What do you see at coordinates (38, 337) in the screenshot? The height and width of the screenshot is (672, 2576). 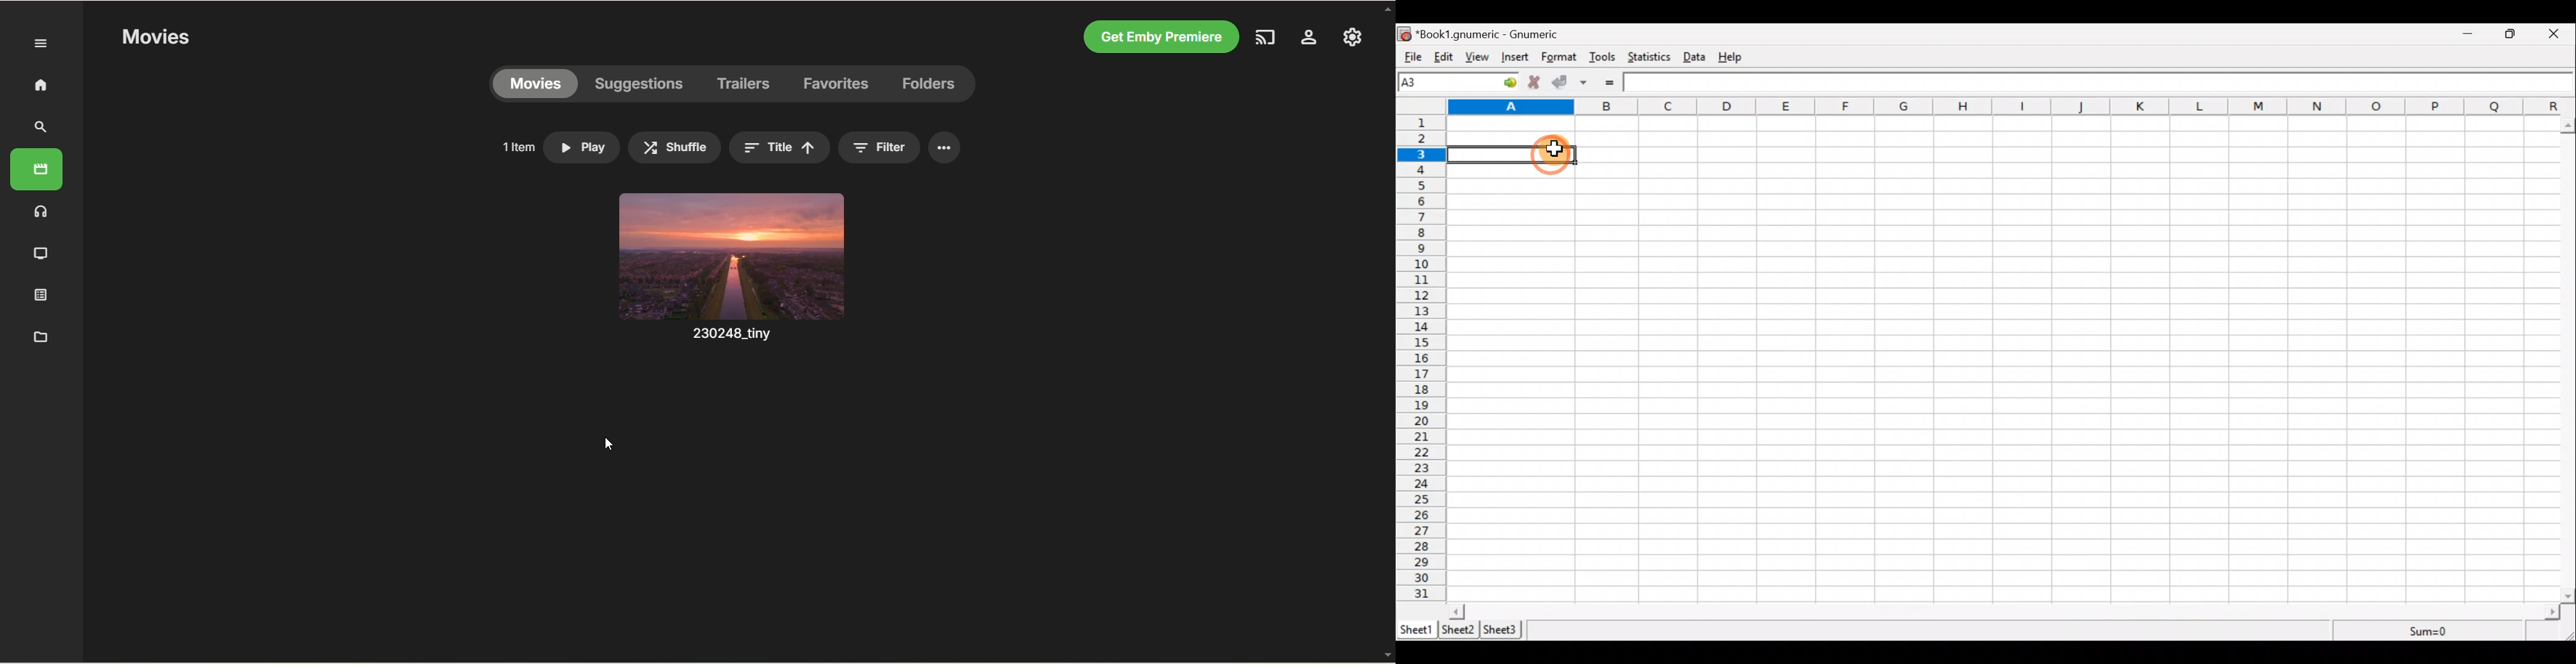 I see `metadata manager` at bounding box center [38, 337].